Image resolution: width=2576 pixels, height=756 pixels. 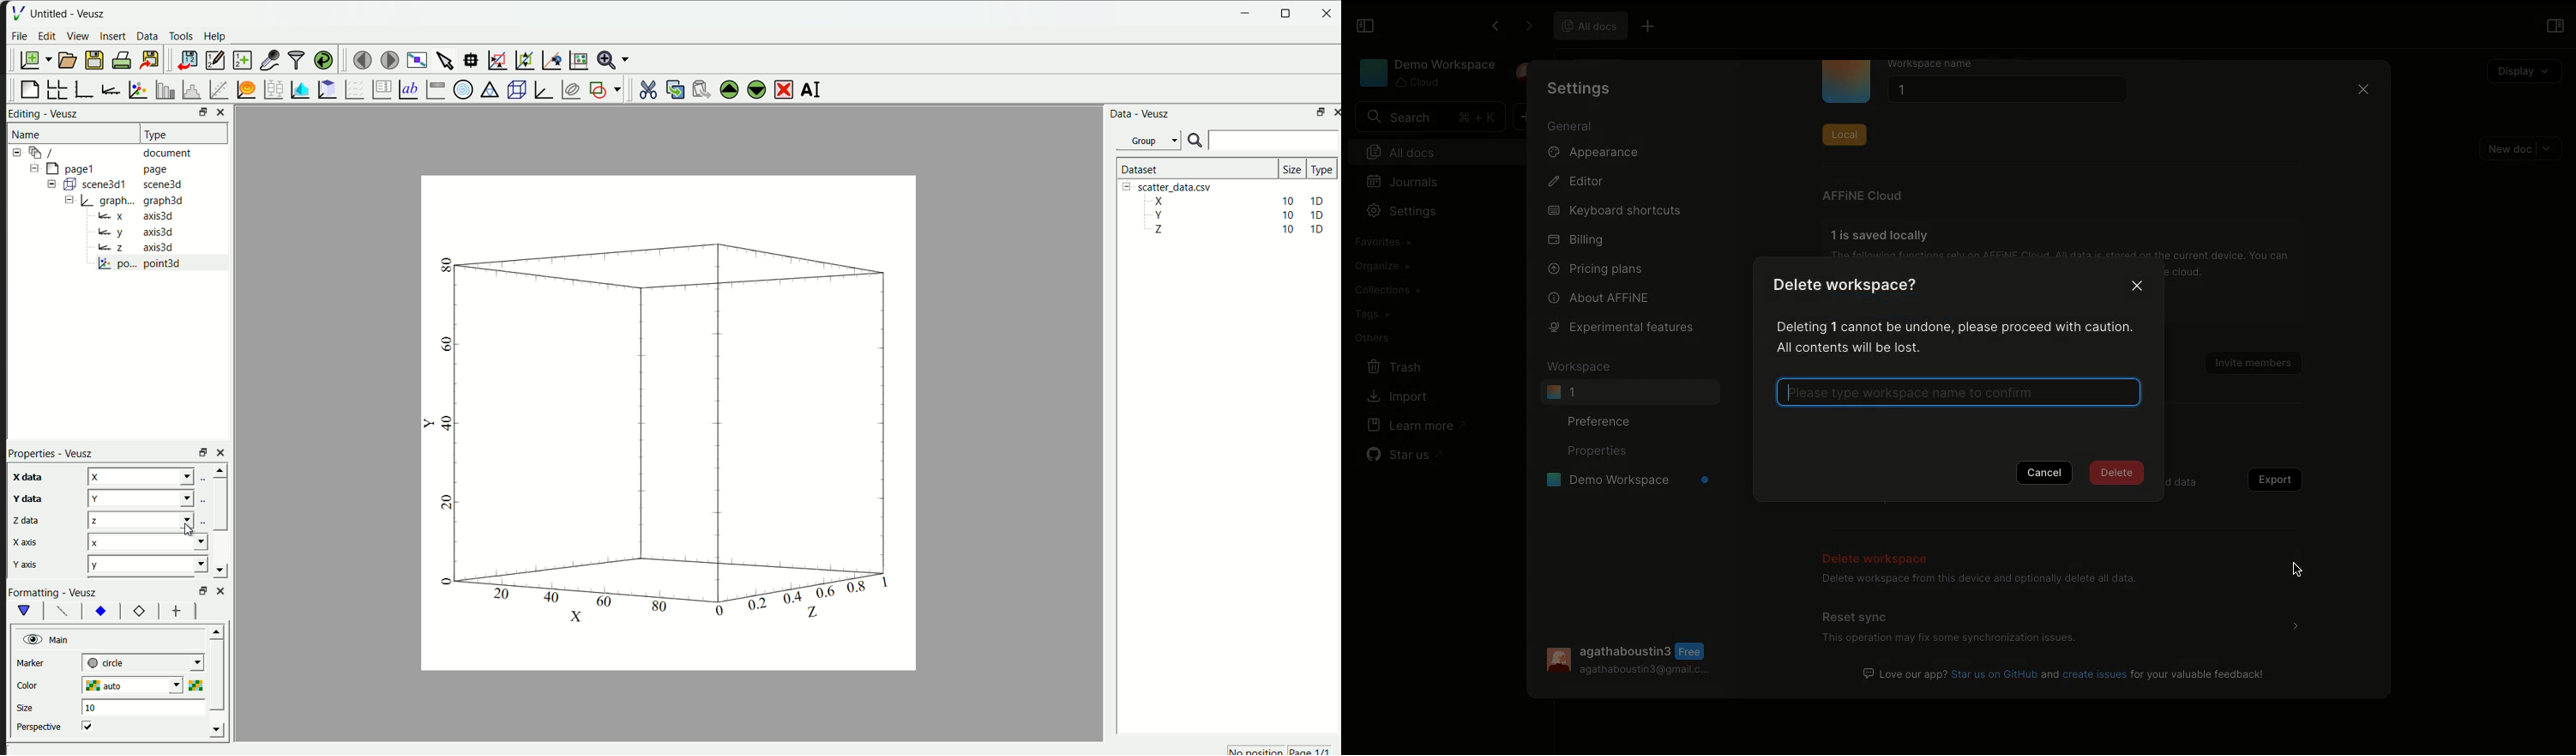 What do you see at coordinates (25, 113) in the screenshot?
I see `Editing` at bounding box center [25, 113].